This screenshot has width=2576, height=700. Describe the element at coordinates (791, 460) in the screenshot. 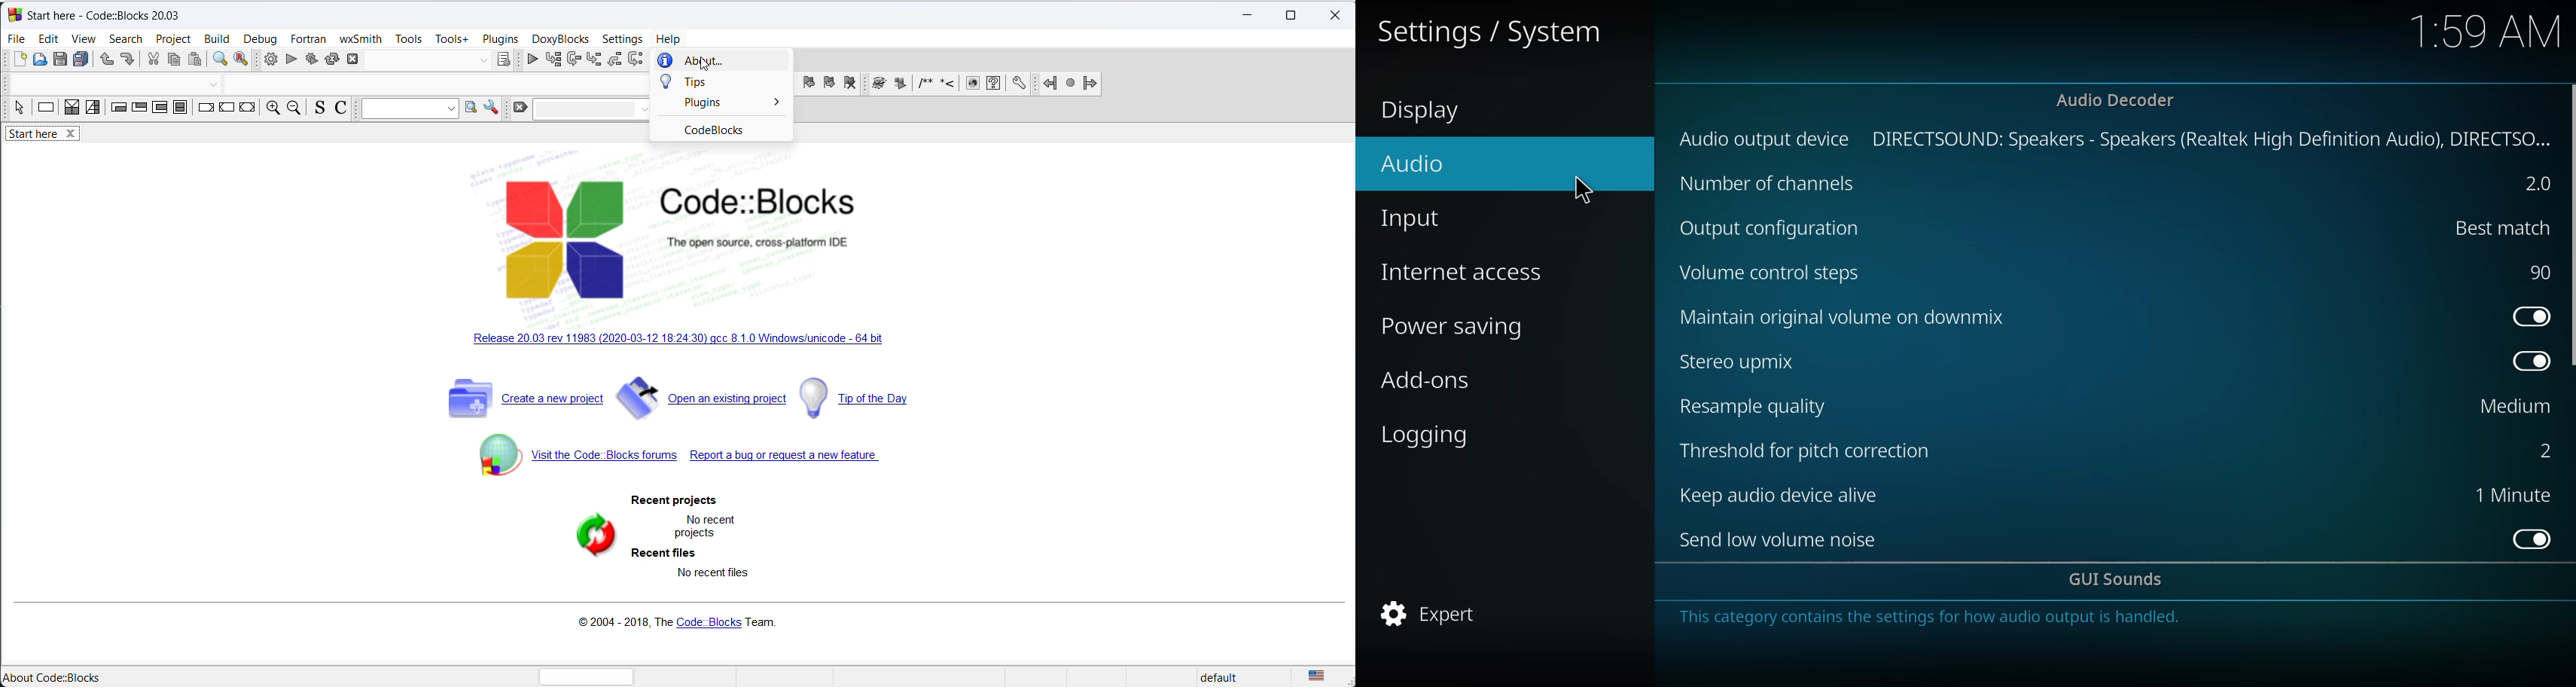

I see `report a bug` at that location.